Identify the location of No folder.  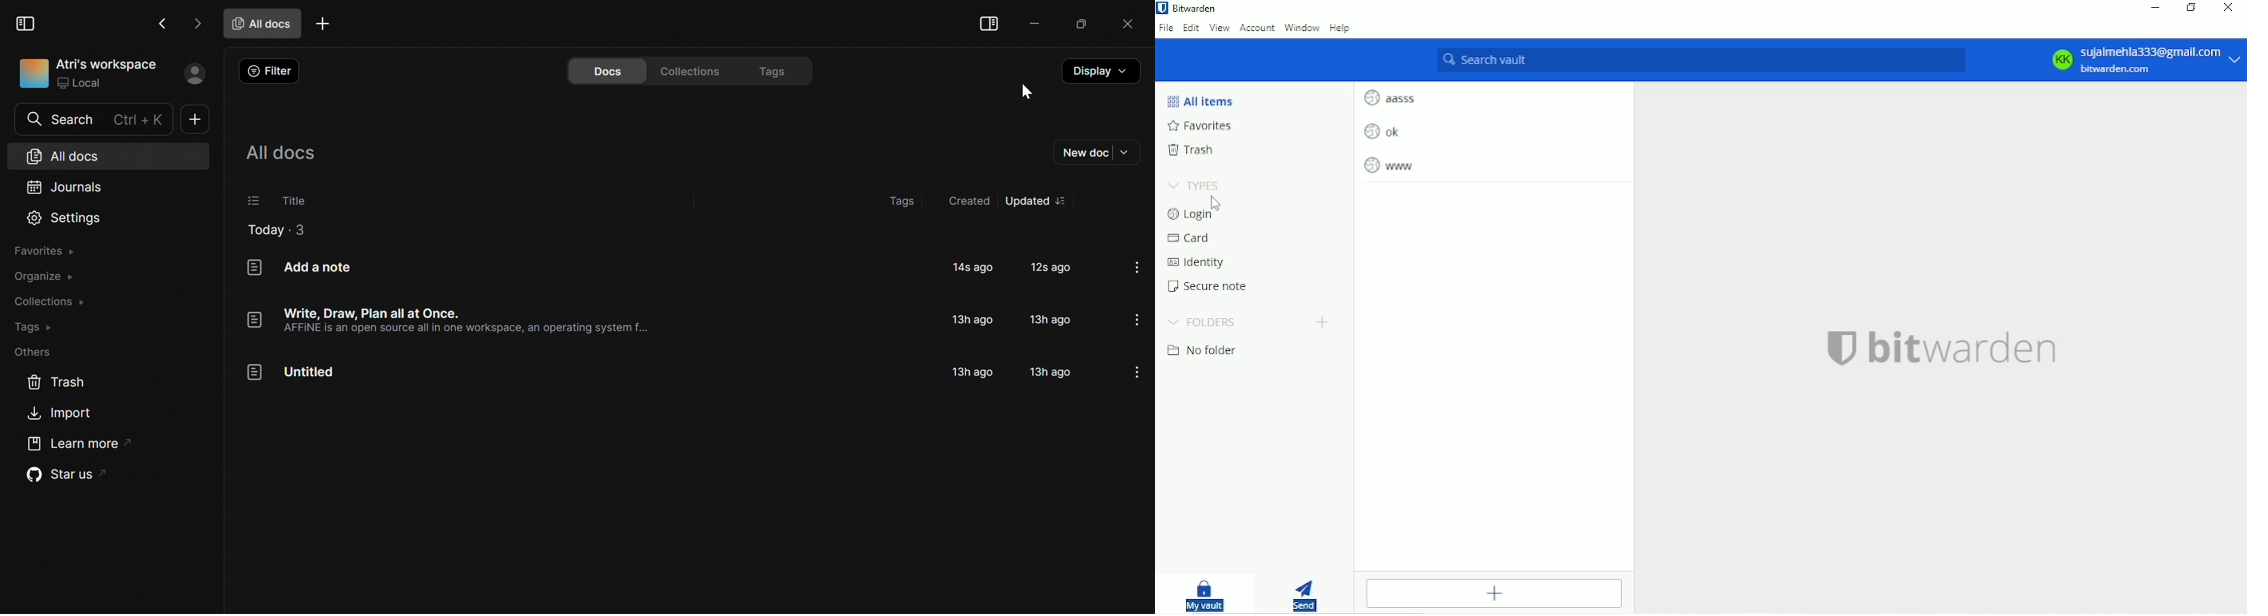
(1204, 350).